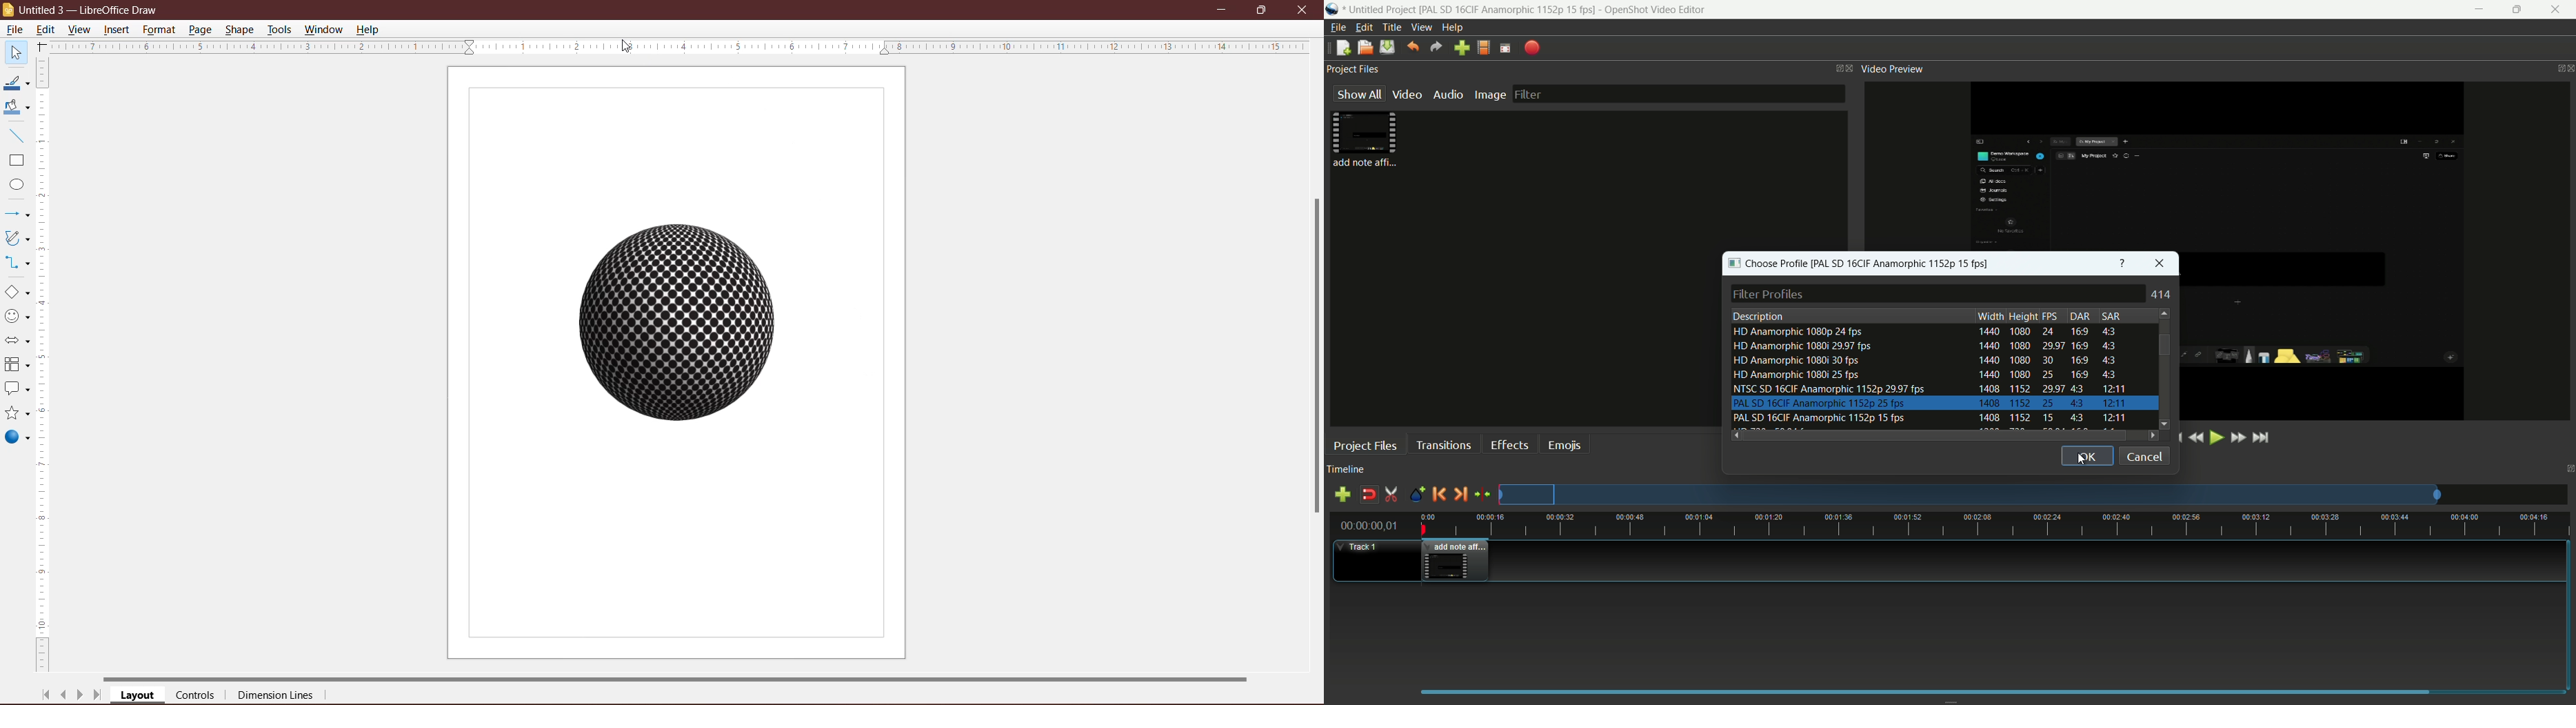 Image resolution: width=2576 pixels, height=728 pixels. I want to click on export, so click(1532, 48).